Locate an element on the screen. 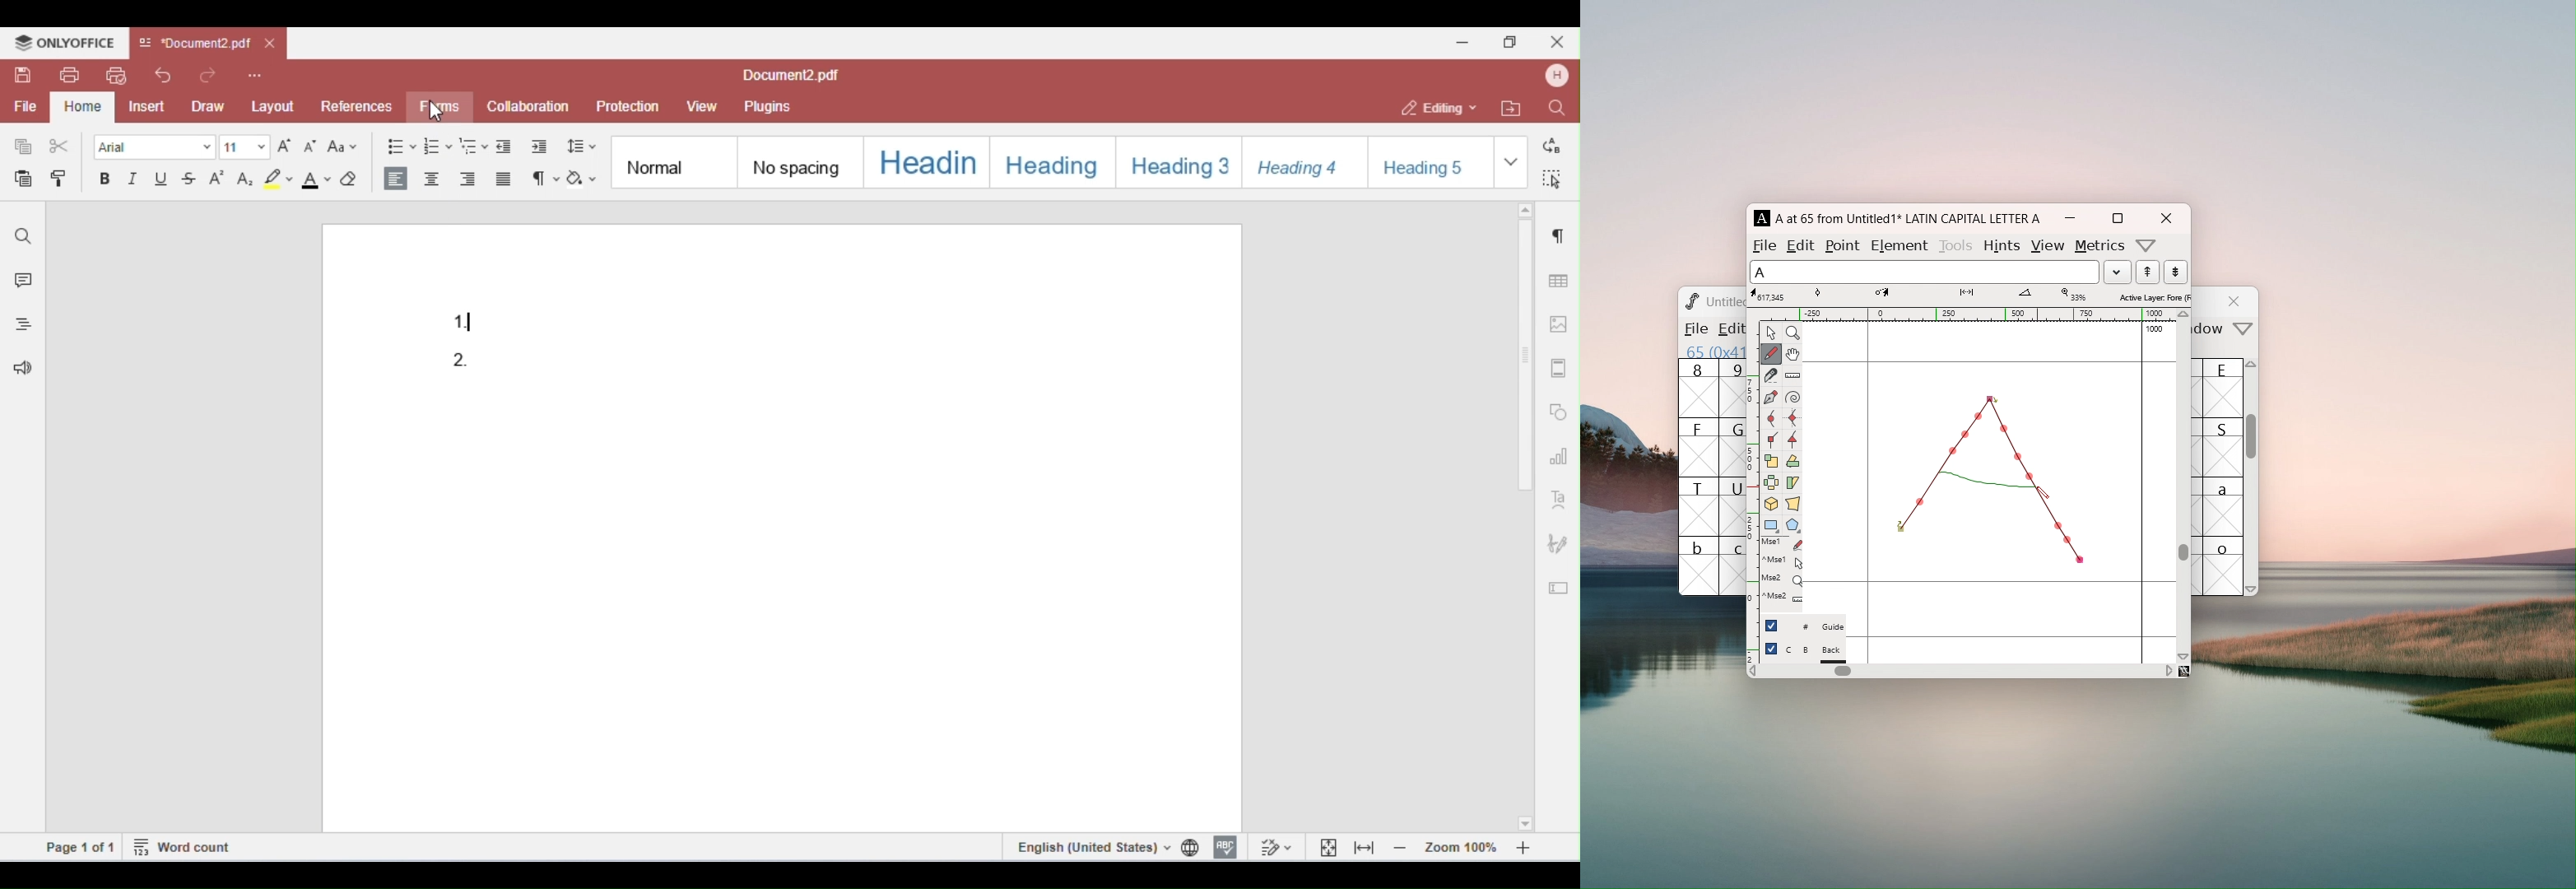 The height and width of the screenshot is (896, 2576). tangent is located at coordinates (1834, 294).